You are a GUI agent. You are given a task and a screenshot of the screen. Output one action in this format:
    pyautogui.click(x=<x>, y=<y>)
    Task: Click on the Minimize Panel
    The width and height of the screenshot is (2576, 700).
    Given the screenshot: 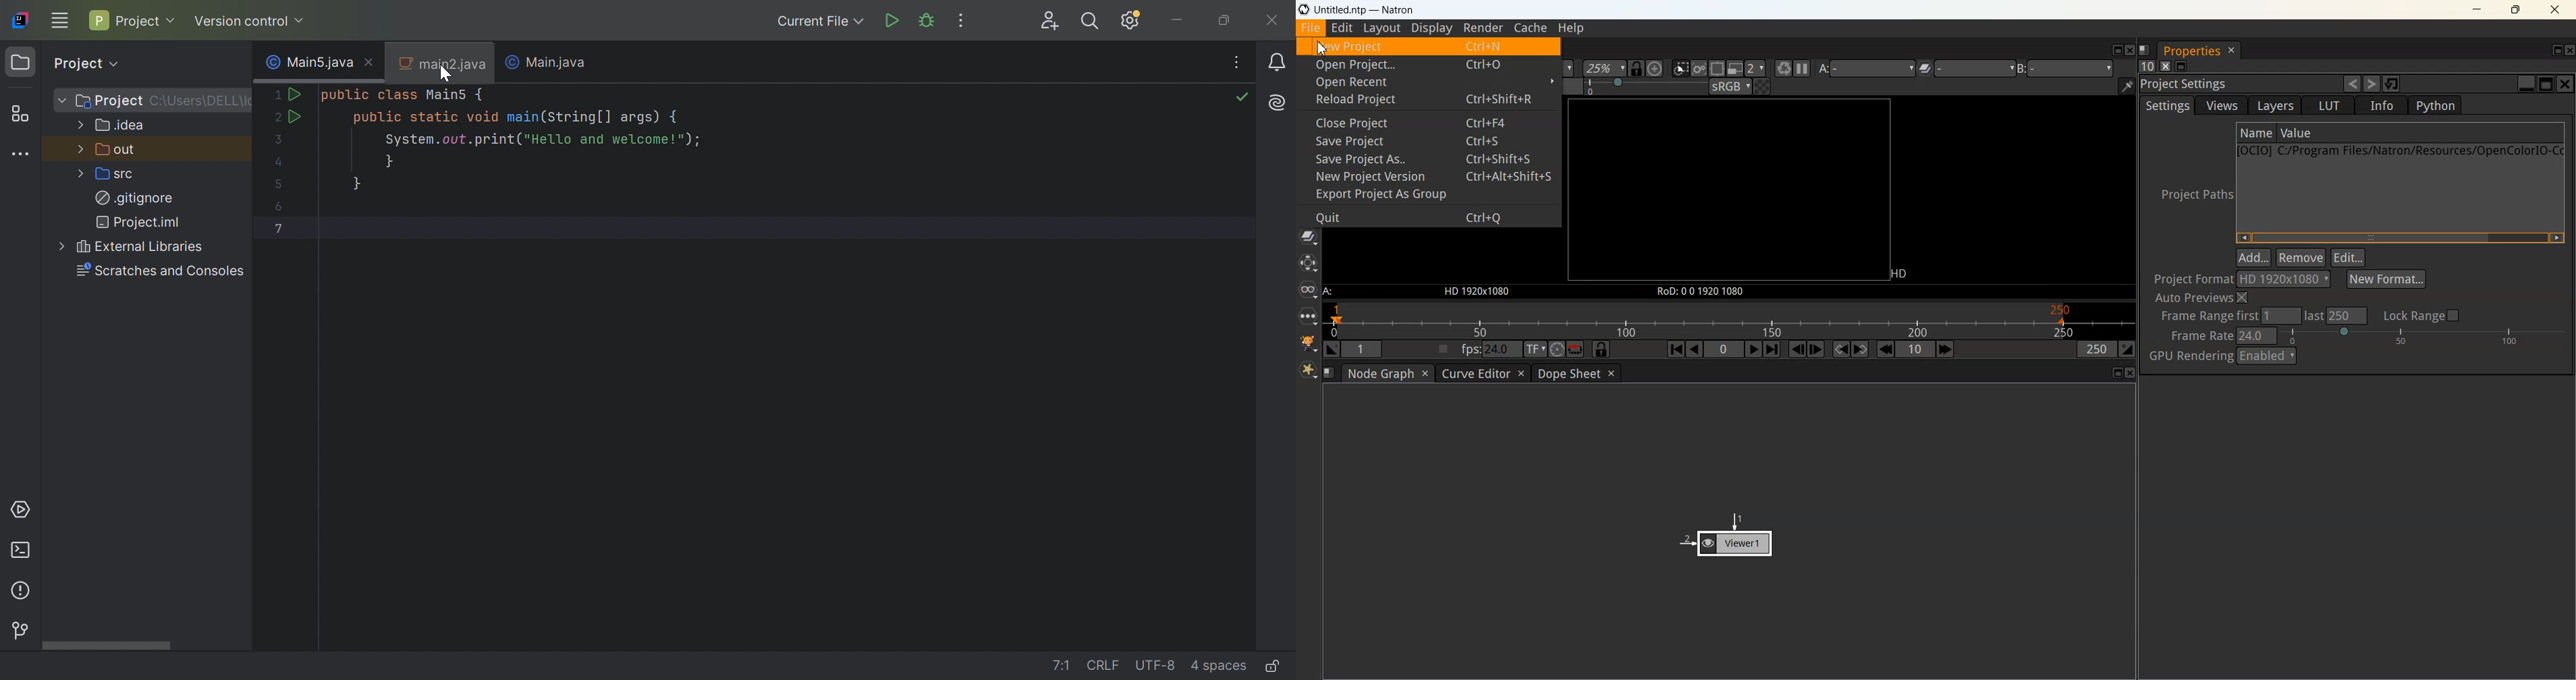 What is the action you would take?
    pyautogui.click(x=2181, y=66)
    